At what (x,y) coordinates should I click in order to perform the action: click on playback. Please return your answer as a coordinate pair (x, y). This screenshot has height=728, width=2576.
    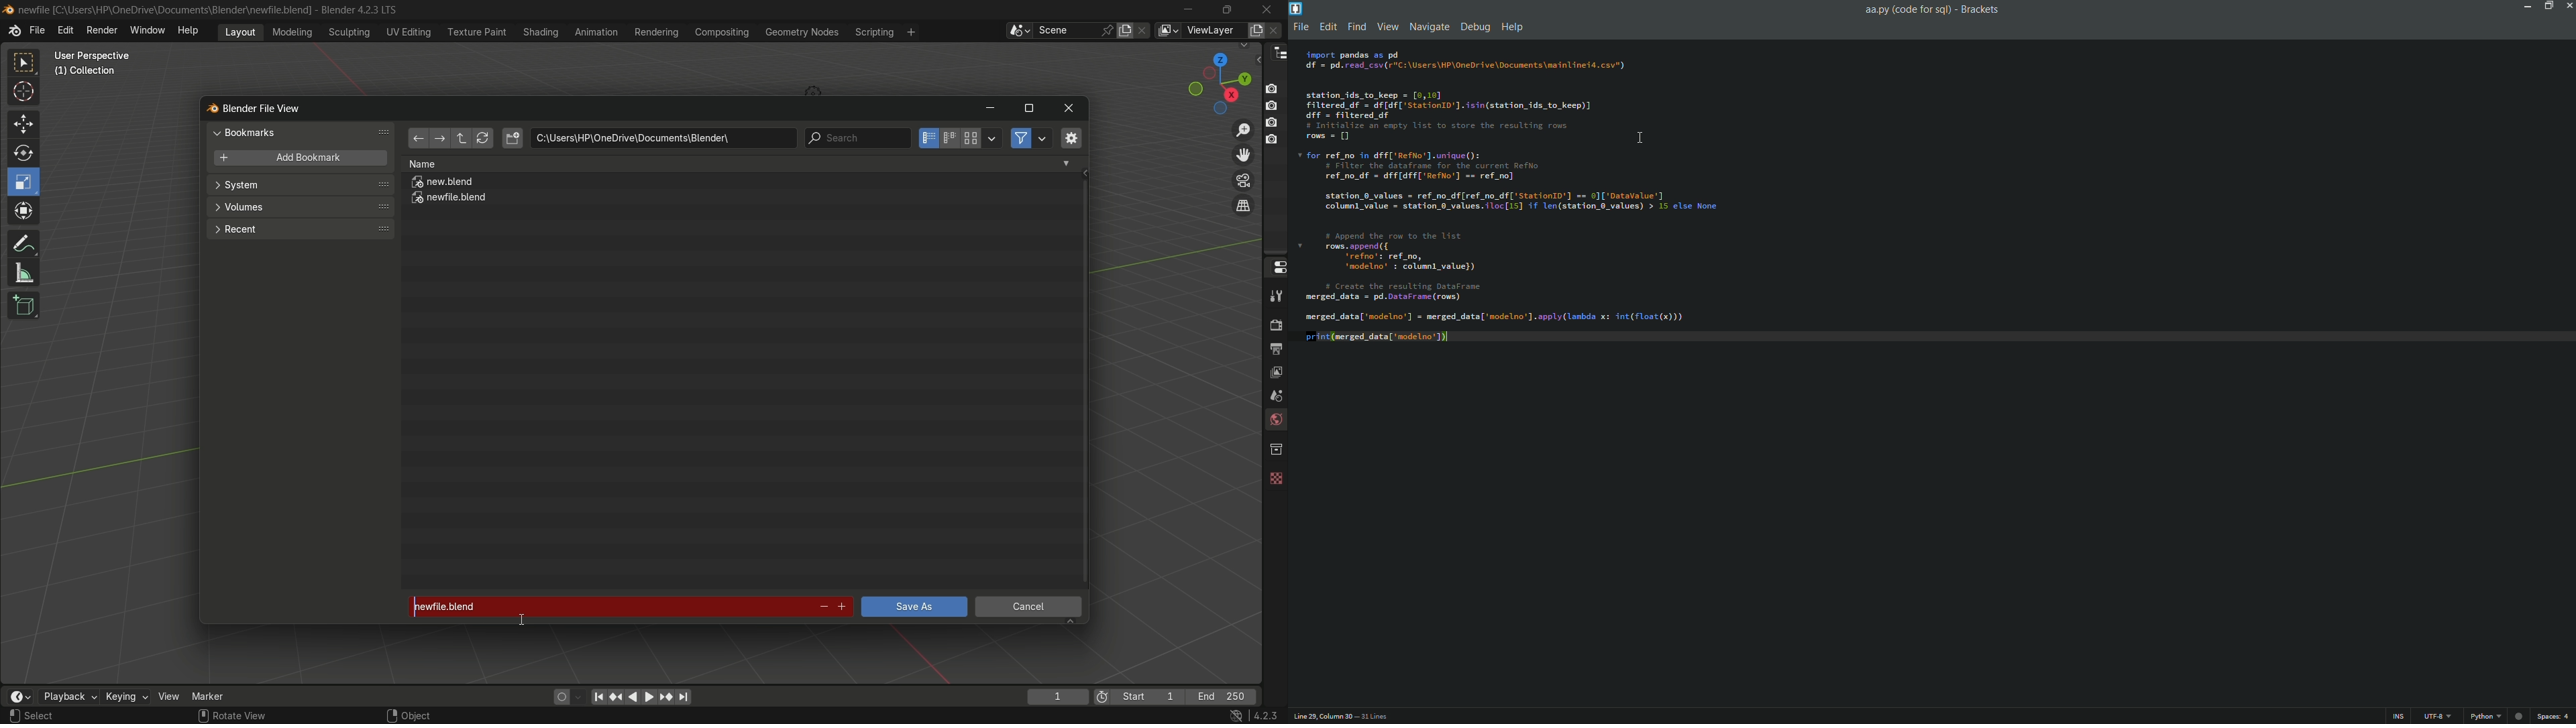
    Looking at the image, I should click on (68, 697).